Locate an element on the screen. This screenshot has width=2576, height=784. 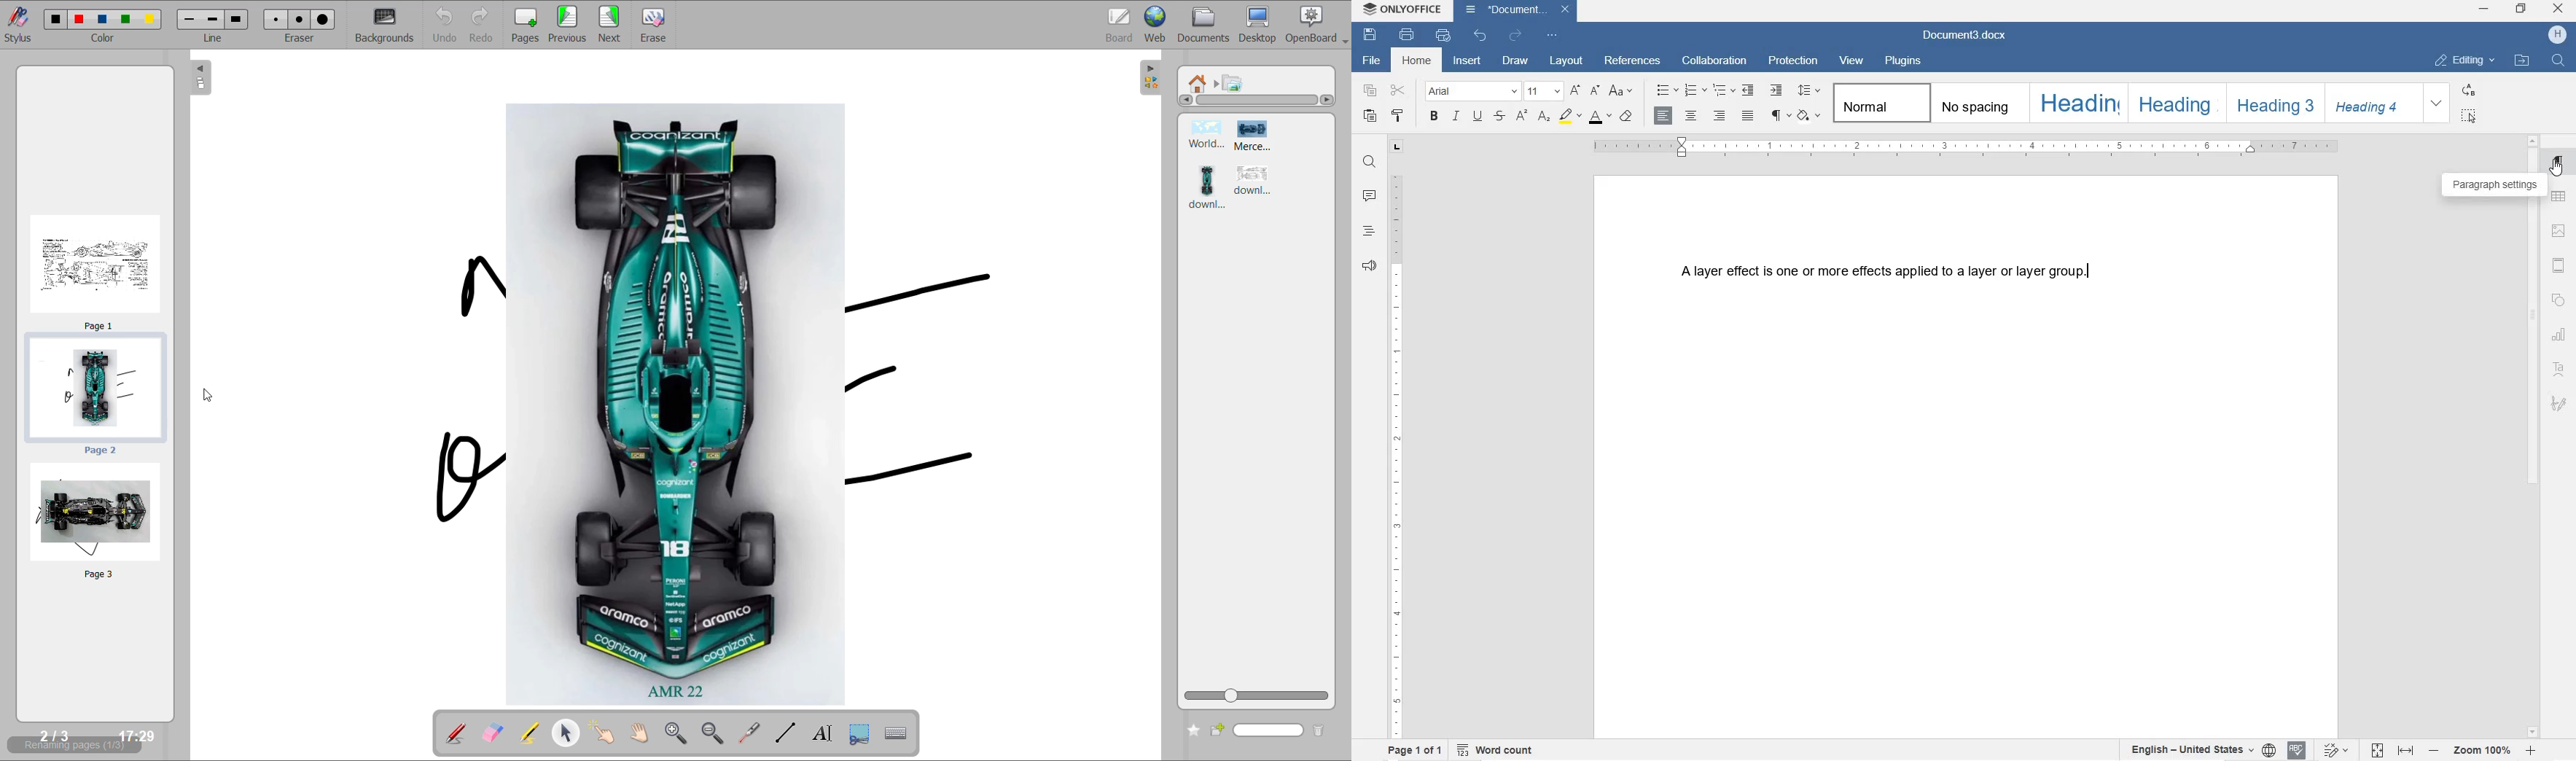
UNDERLINE is located at coordinates (1480, 117).